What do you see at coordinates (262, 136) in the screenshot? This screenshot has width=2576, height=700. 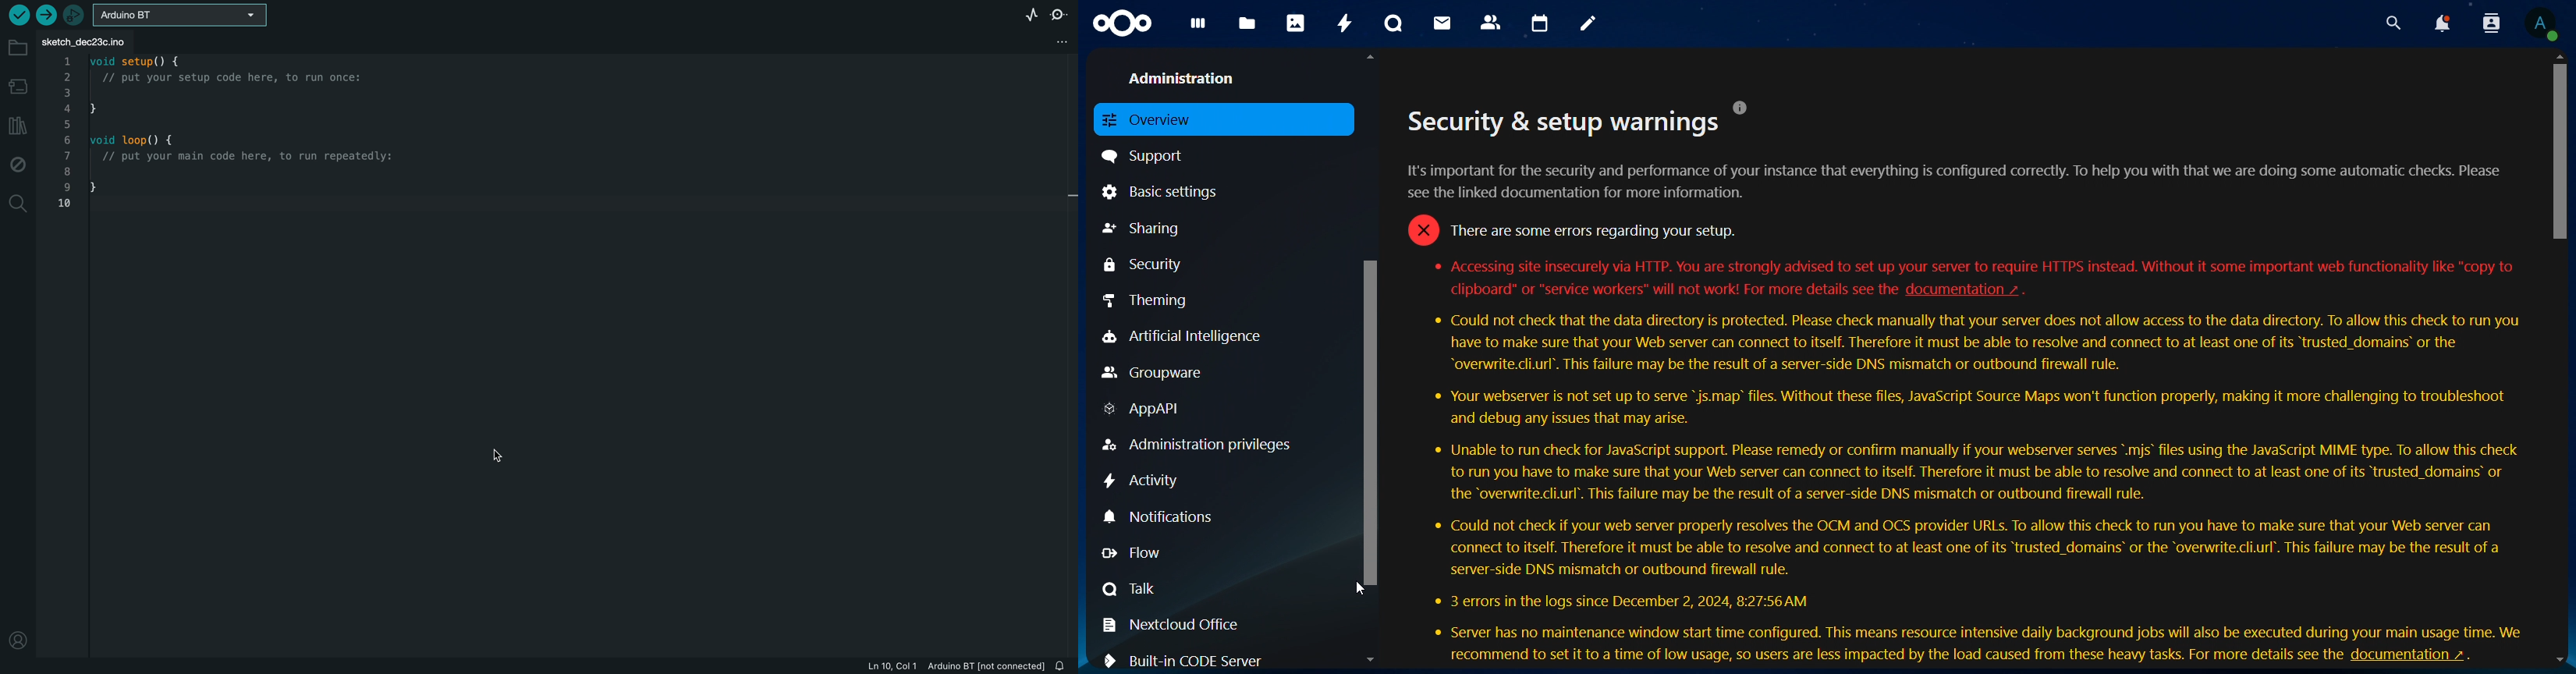 I see `code` at bounding box center [262, 136].